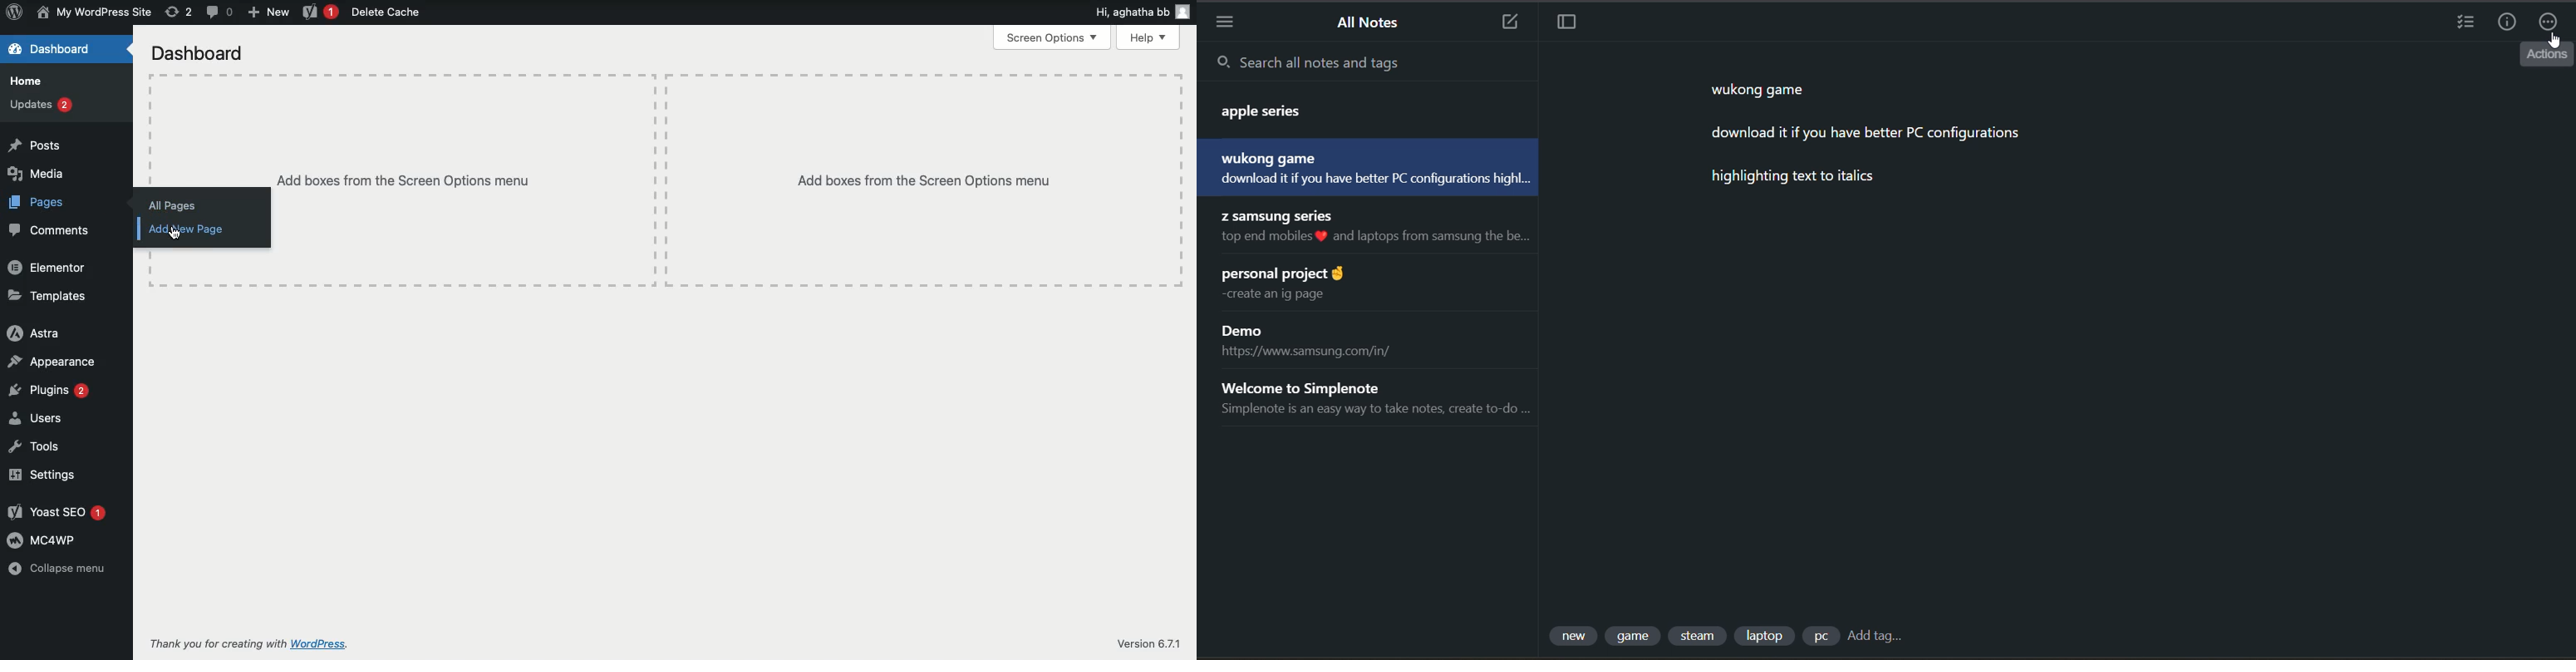  Describe the element at coordinates (47, 294) in the screenshot. I see `Templates` at that location.